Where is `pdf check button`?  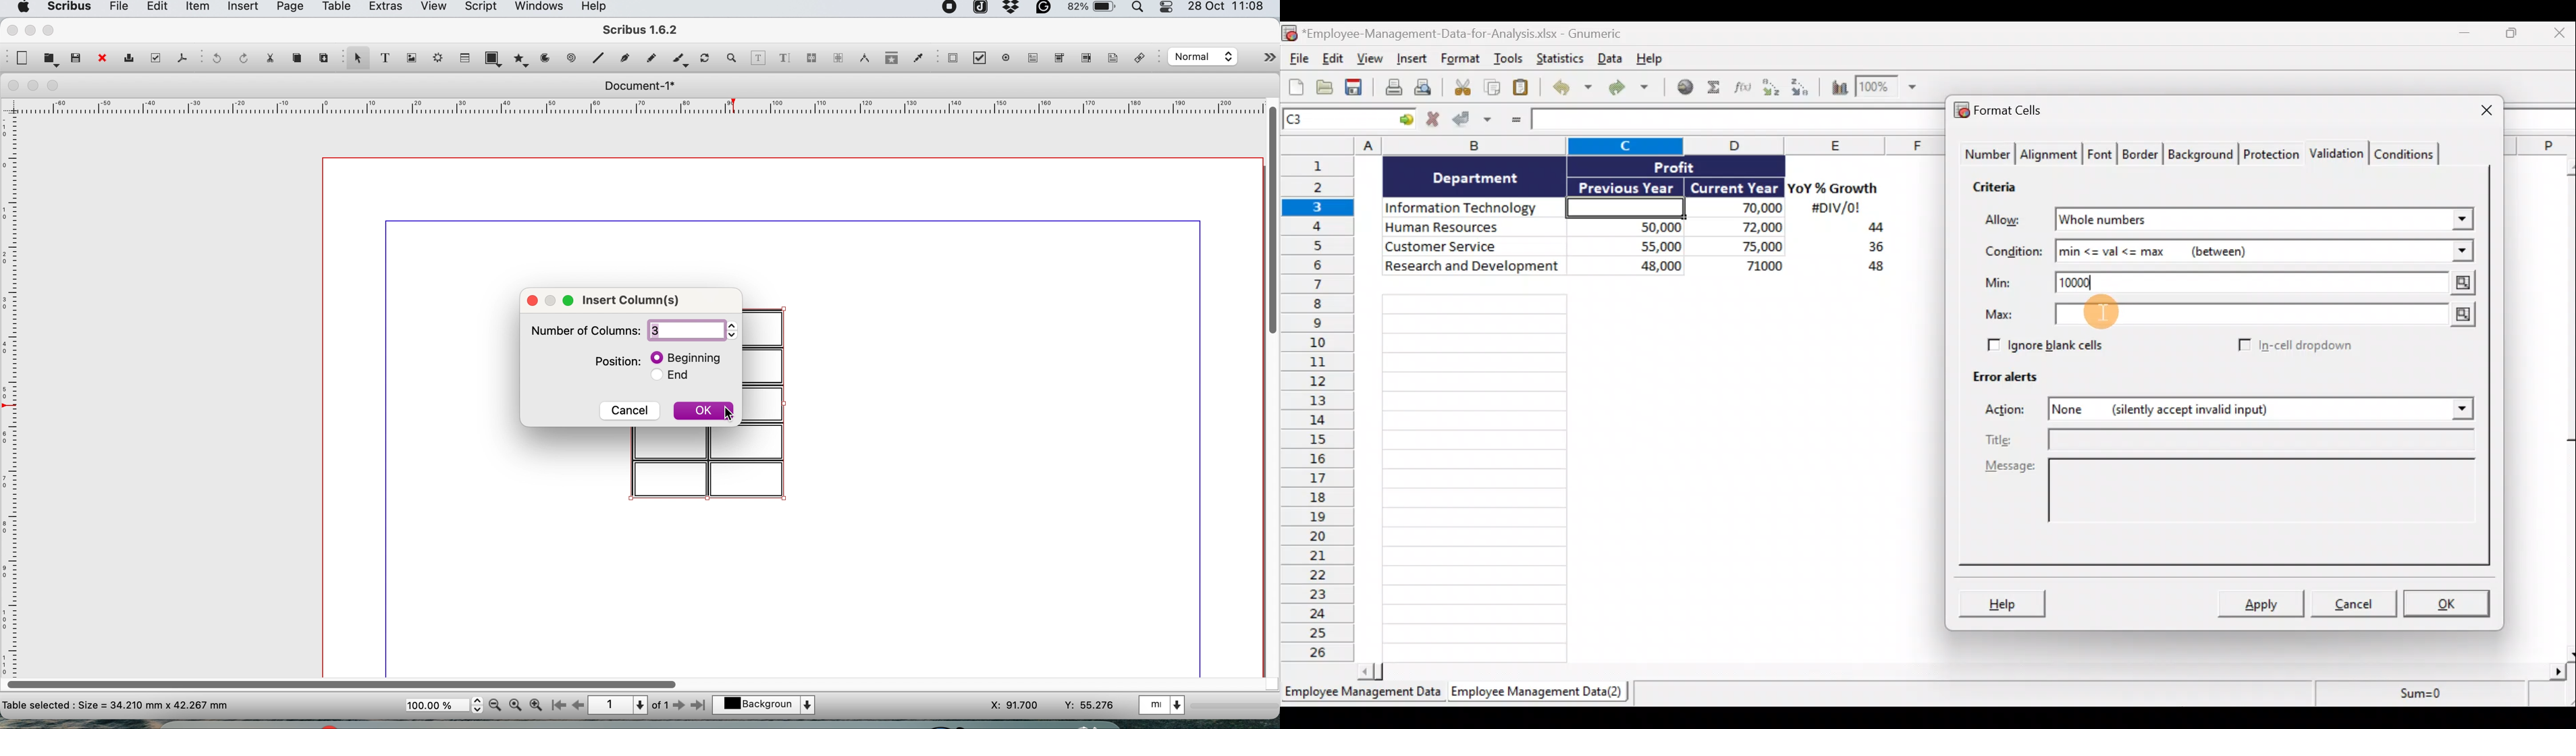
pdf check button is located at coordinates (983, 59).